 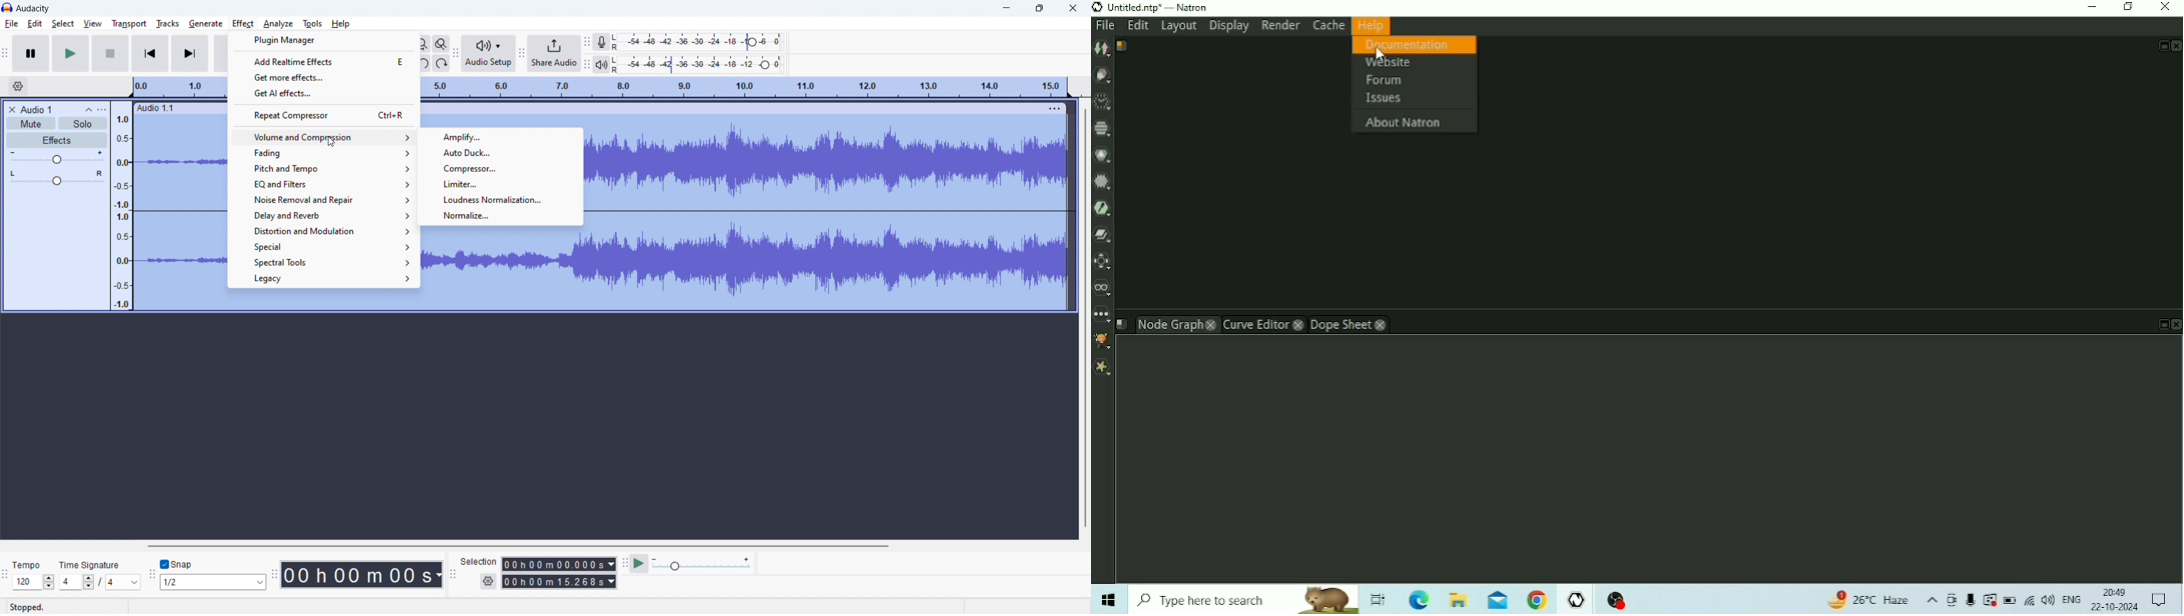 What do you see at coordinates (70, 53) in the screenshot?
I see `play` at bounding box center [70, 53].